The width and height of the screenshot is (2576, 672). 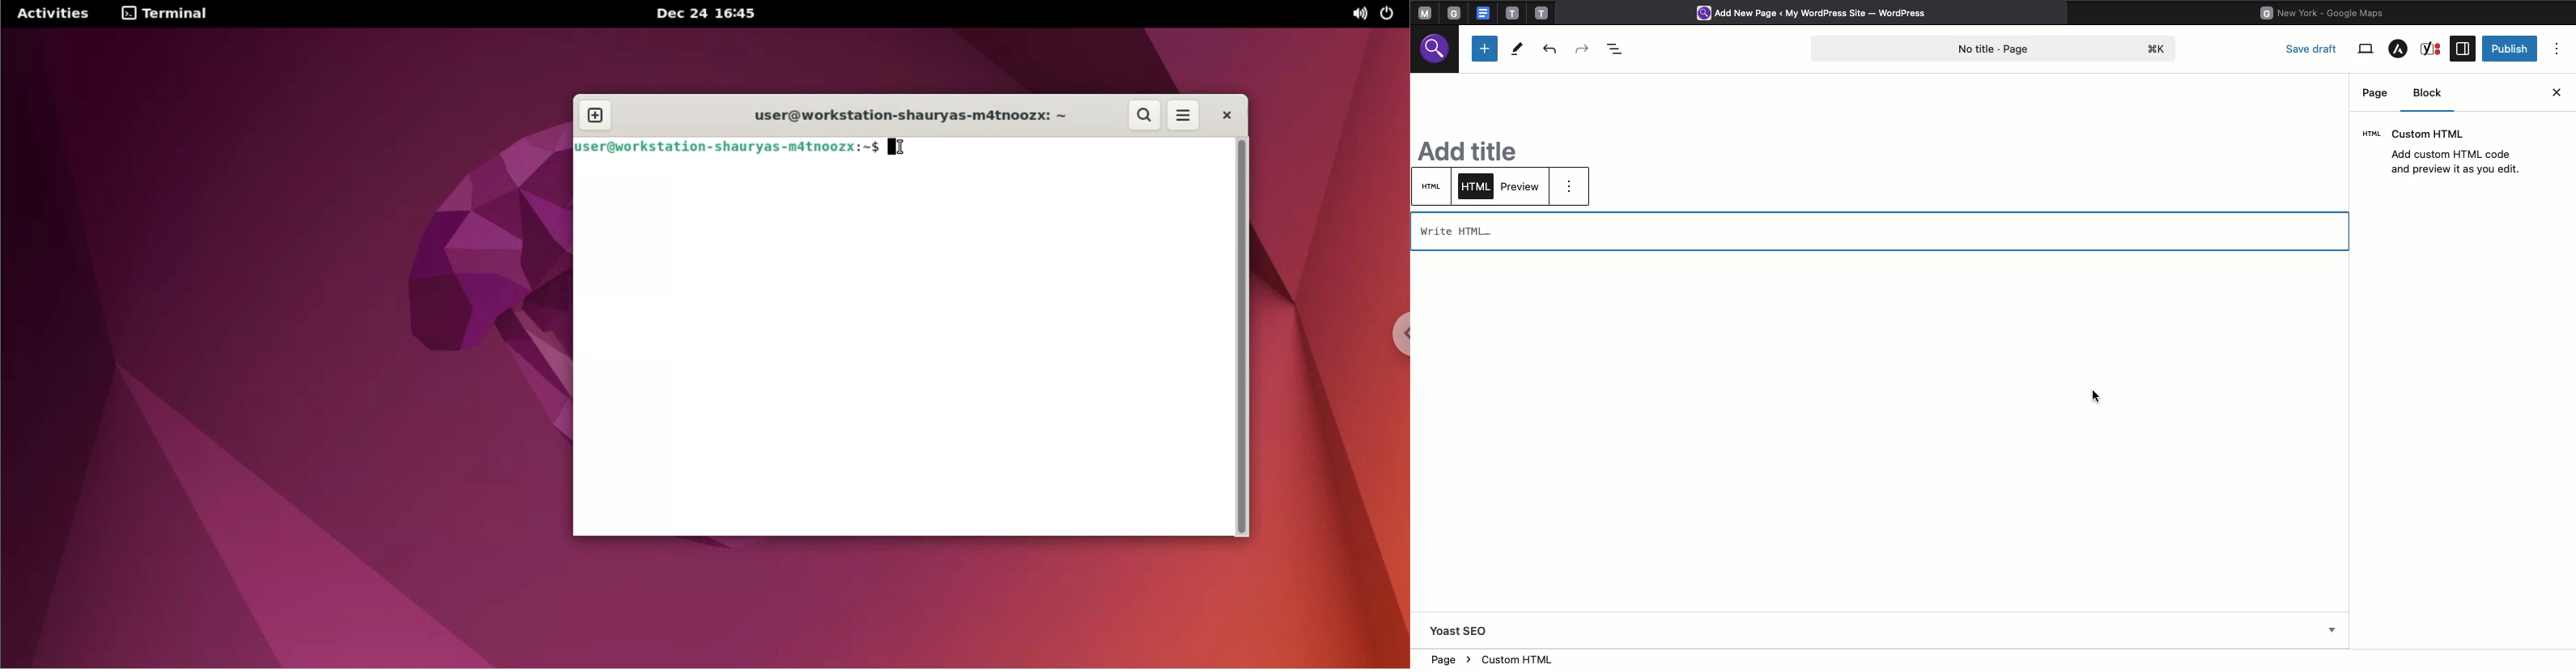 I want to click on Sidebar, so click(x=2462, y=49).